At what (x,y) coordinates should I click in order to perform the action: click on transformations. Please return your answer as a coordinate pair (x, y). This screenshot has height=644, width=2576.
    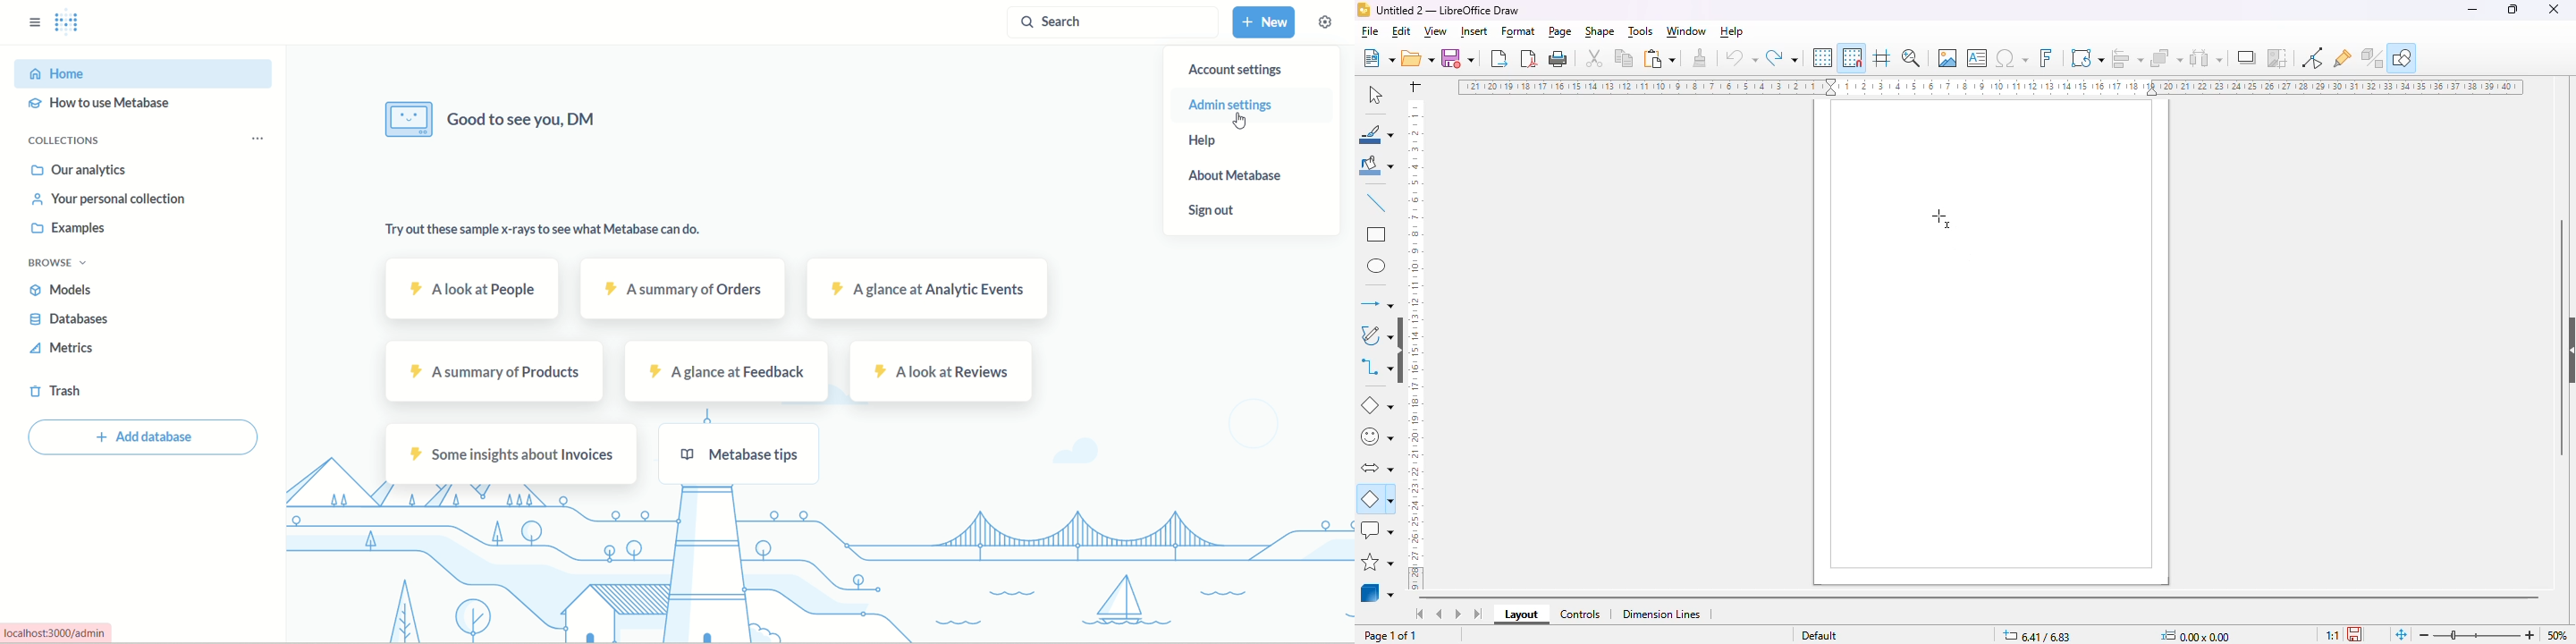
    Looking at the image, I should click on (2087, 58).